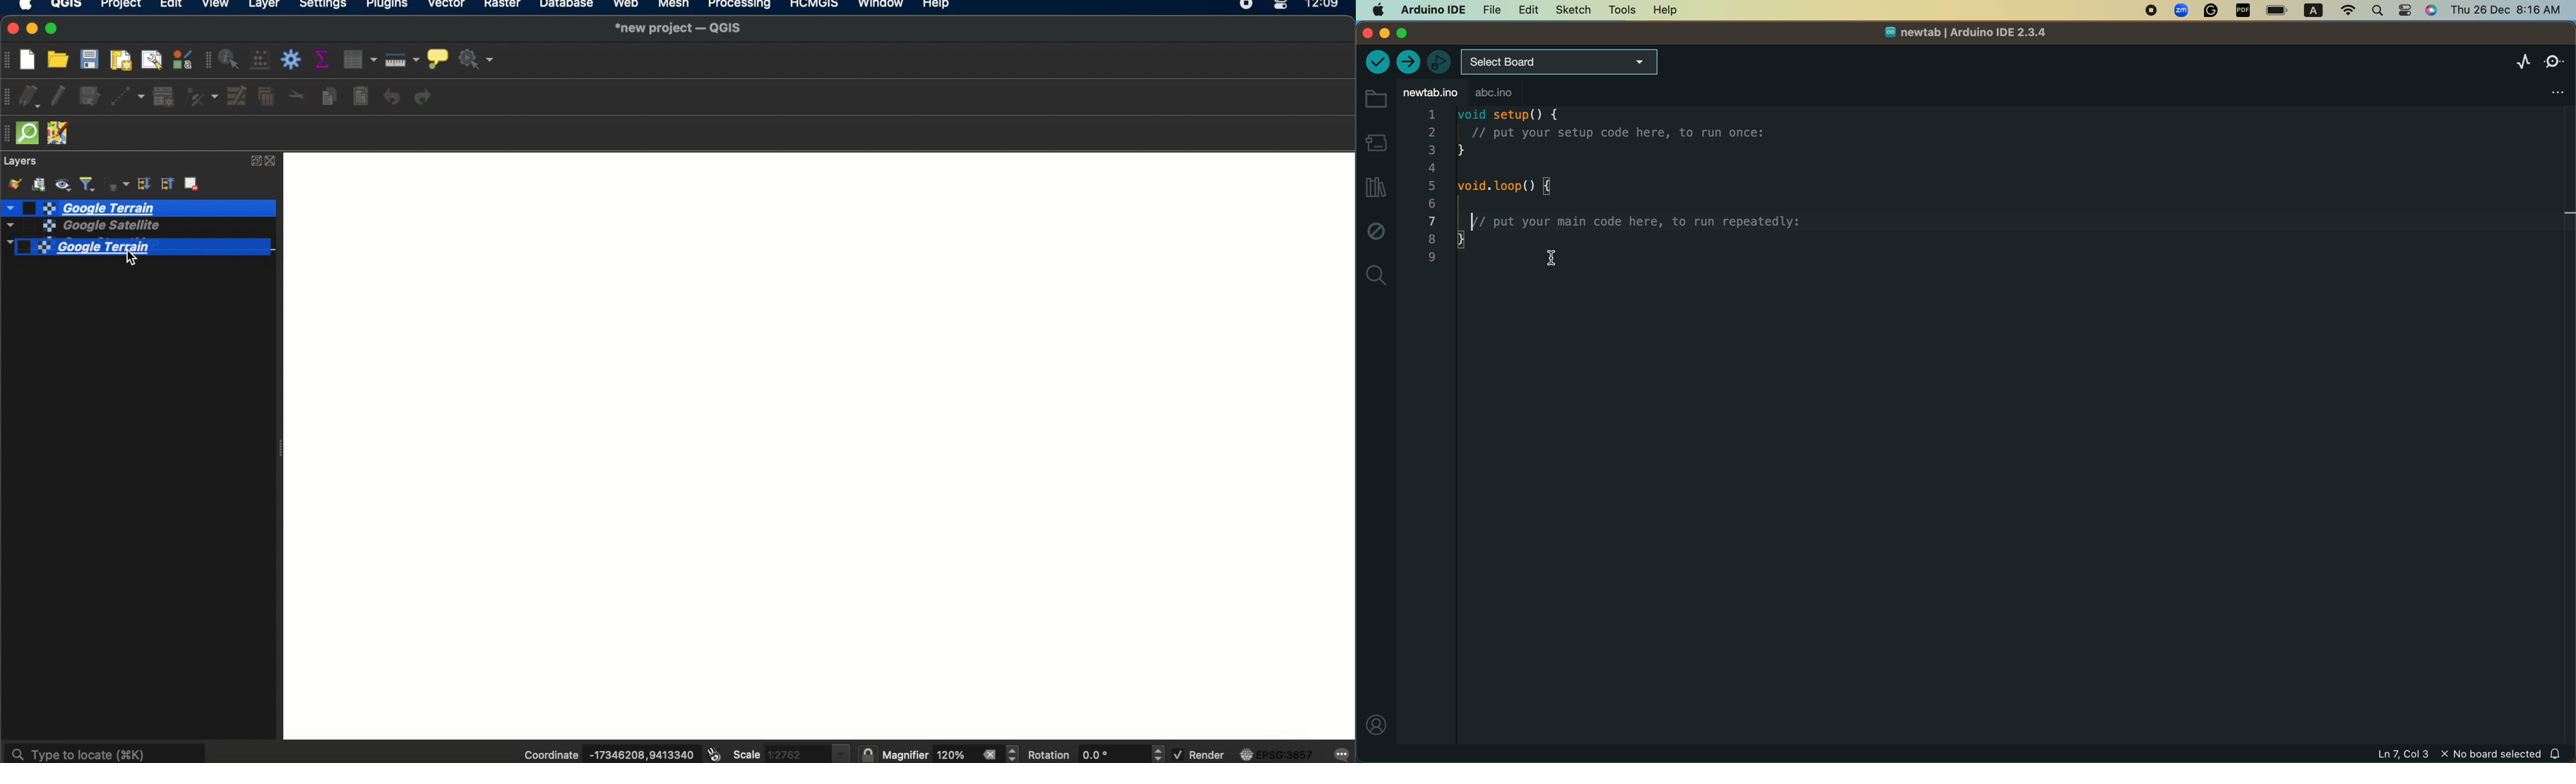  Describe the element at coordinates (437, 57) in the screenshot. I see `show map tips` at that location.